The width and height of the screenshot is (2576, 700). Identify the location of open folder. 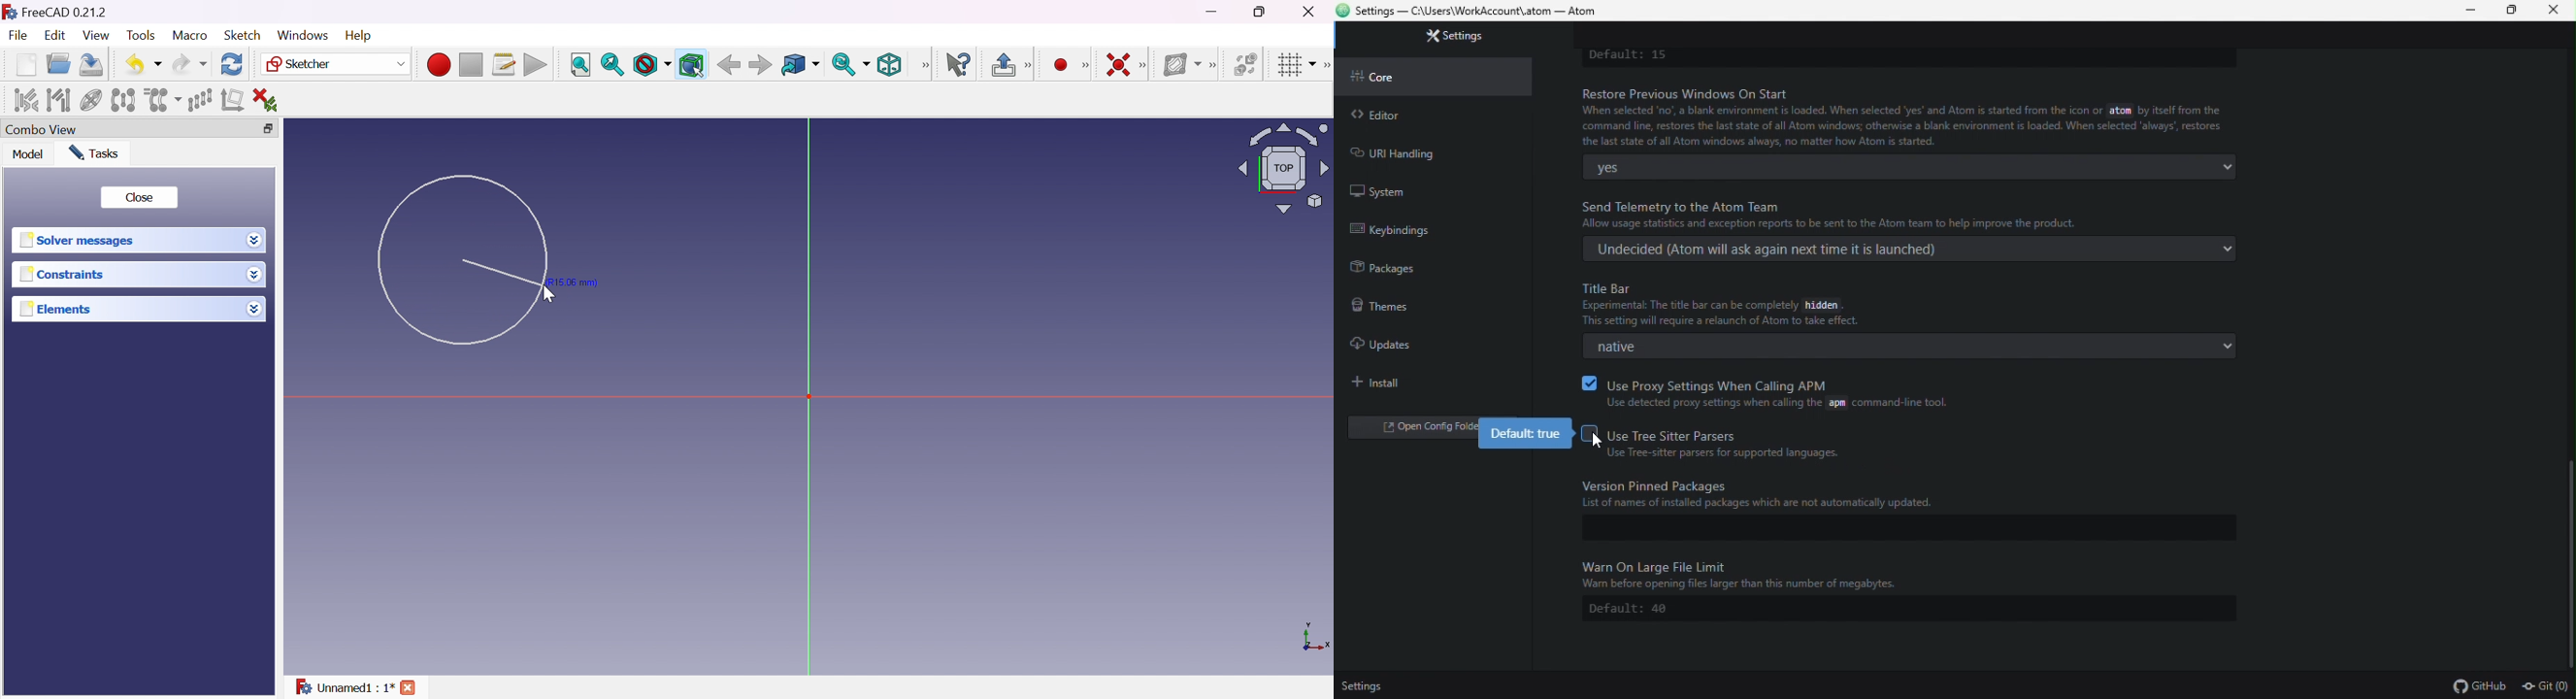
(1419, 430).